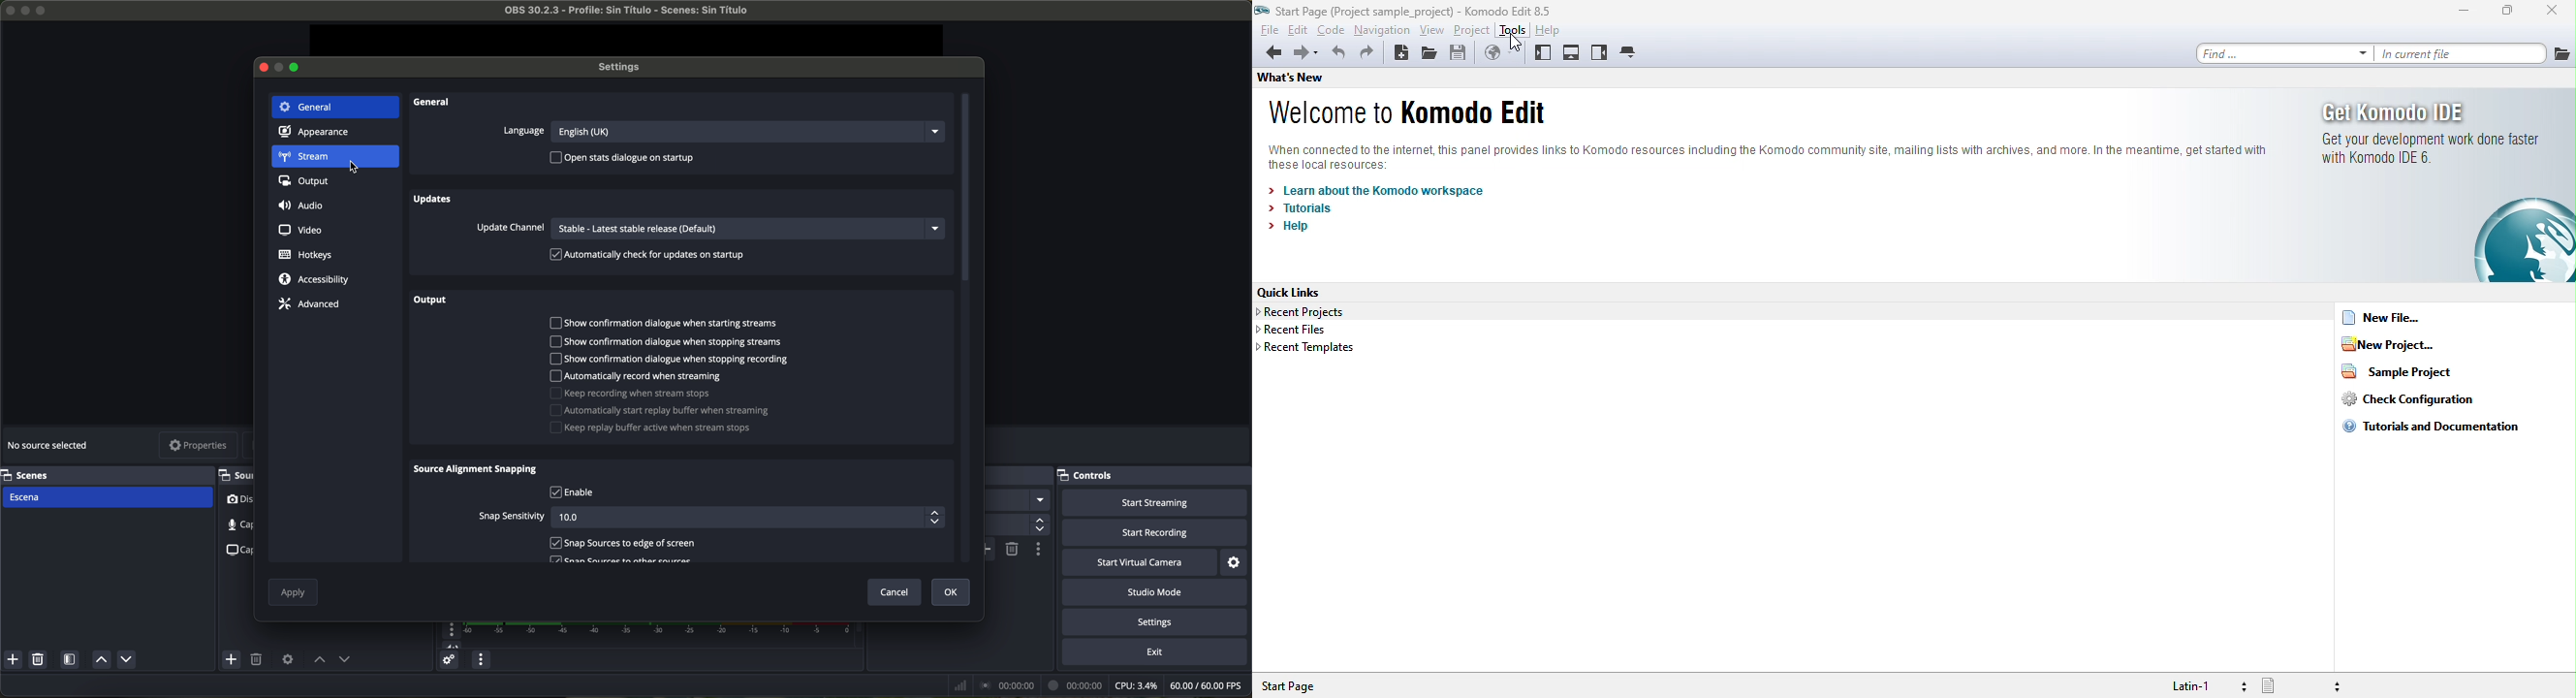 The image size is (2576, 700). What do you see at coordinates (1139, 563) in the screenshot?
I see `start virtual camera` at bounding box center [1139, 563].